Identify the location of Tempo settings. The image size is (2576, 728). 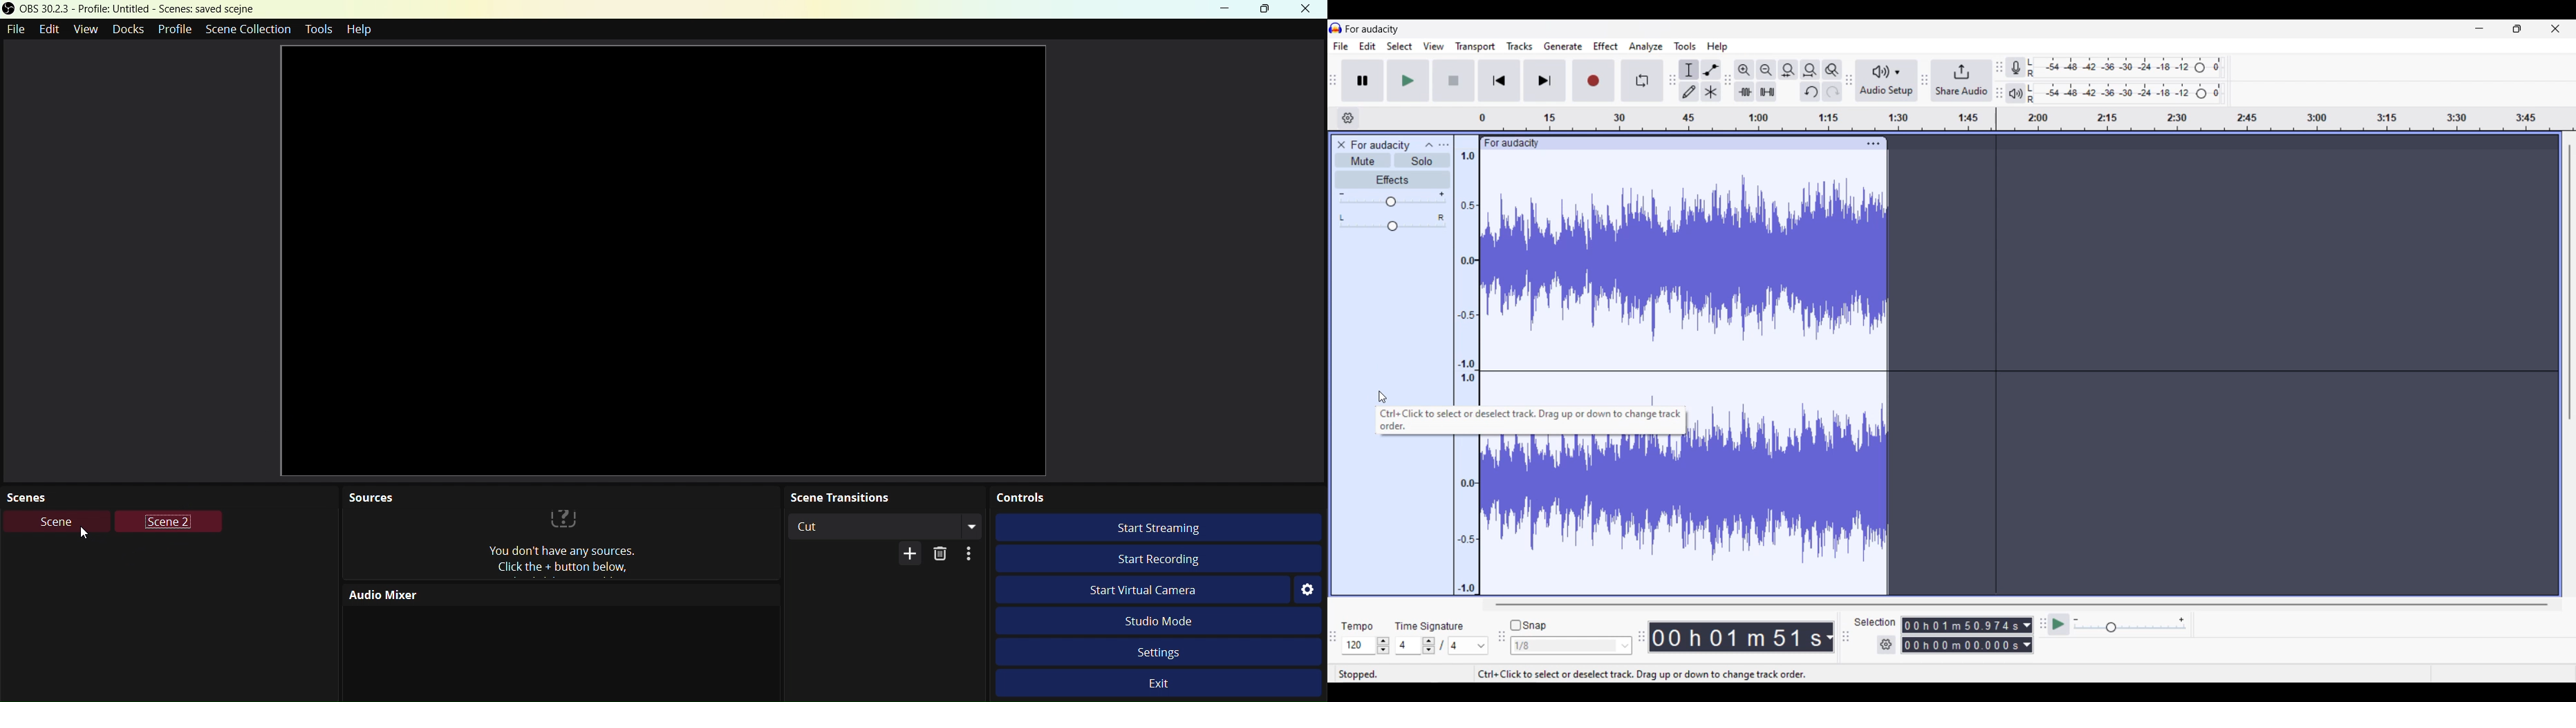
(1365, 645).